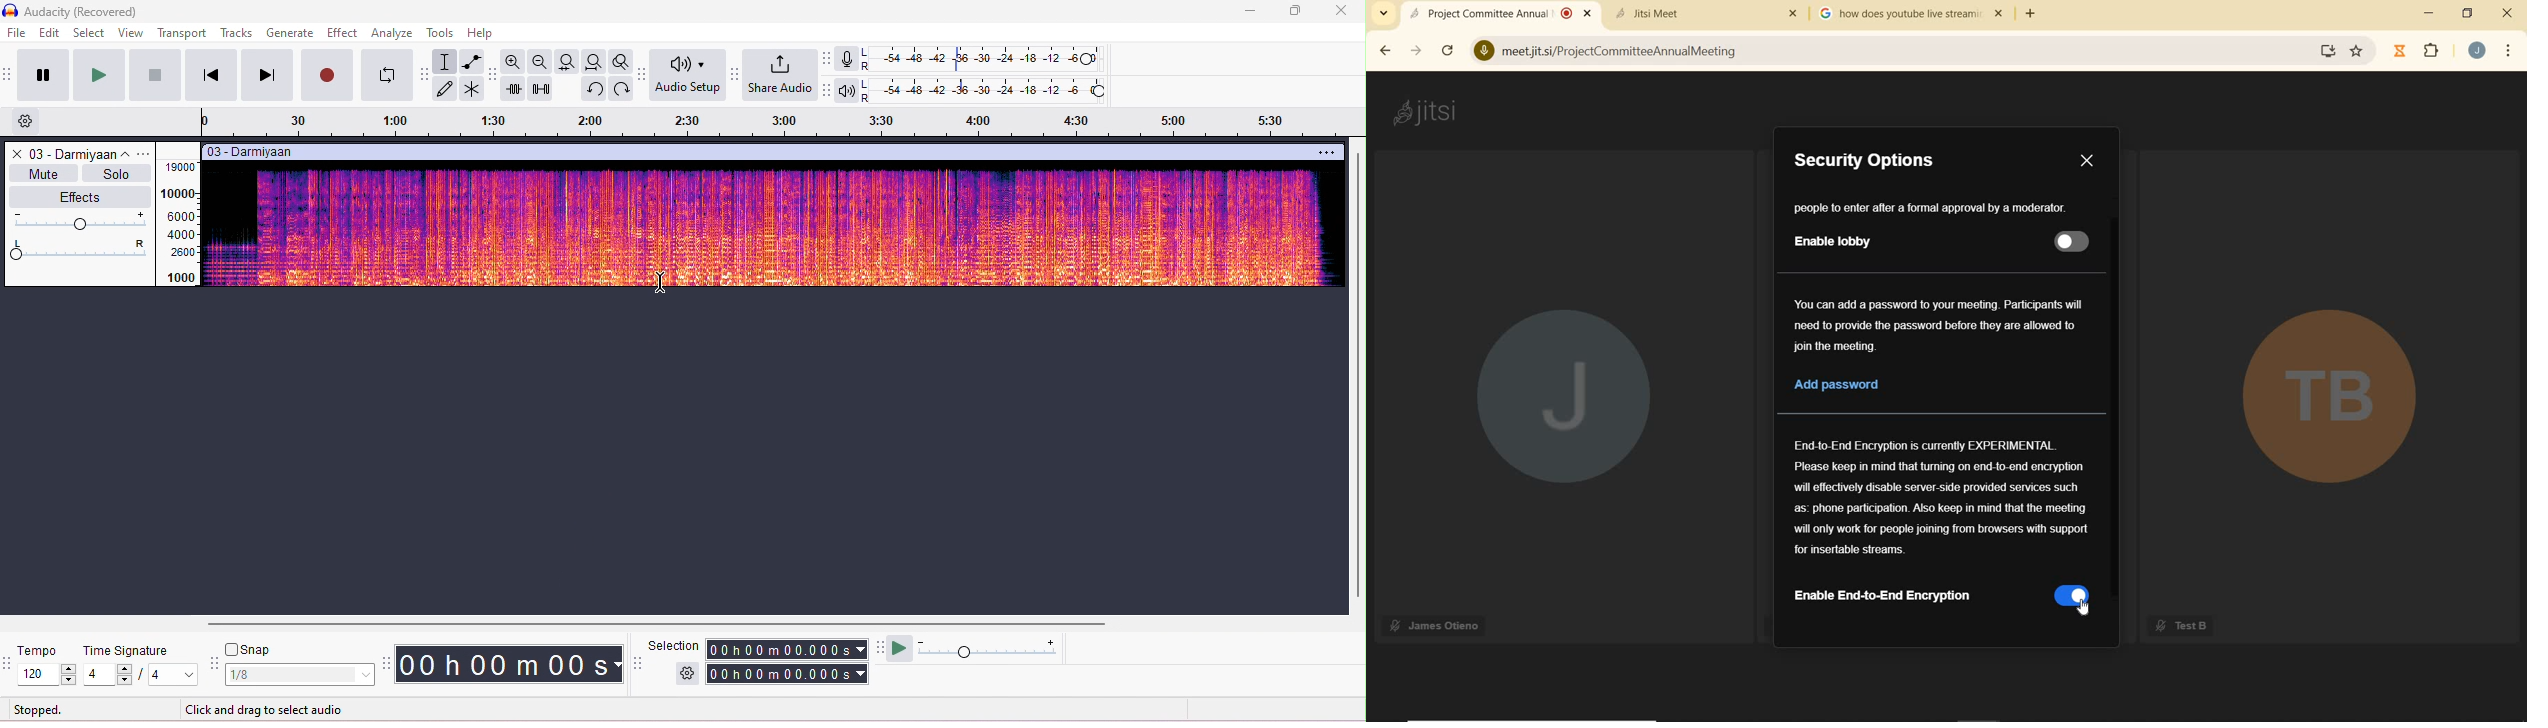 The width and height of the screenshot is (2548, 728). Describe the element at coordinates (40, 709) in the screenshot. I see `stopped` at that location.